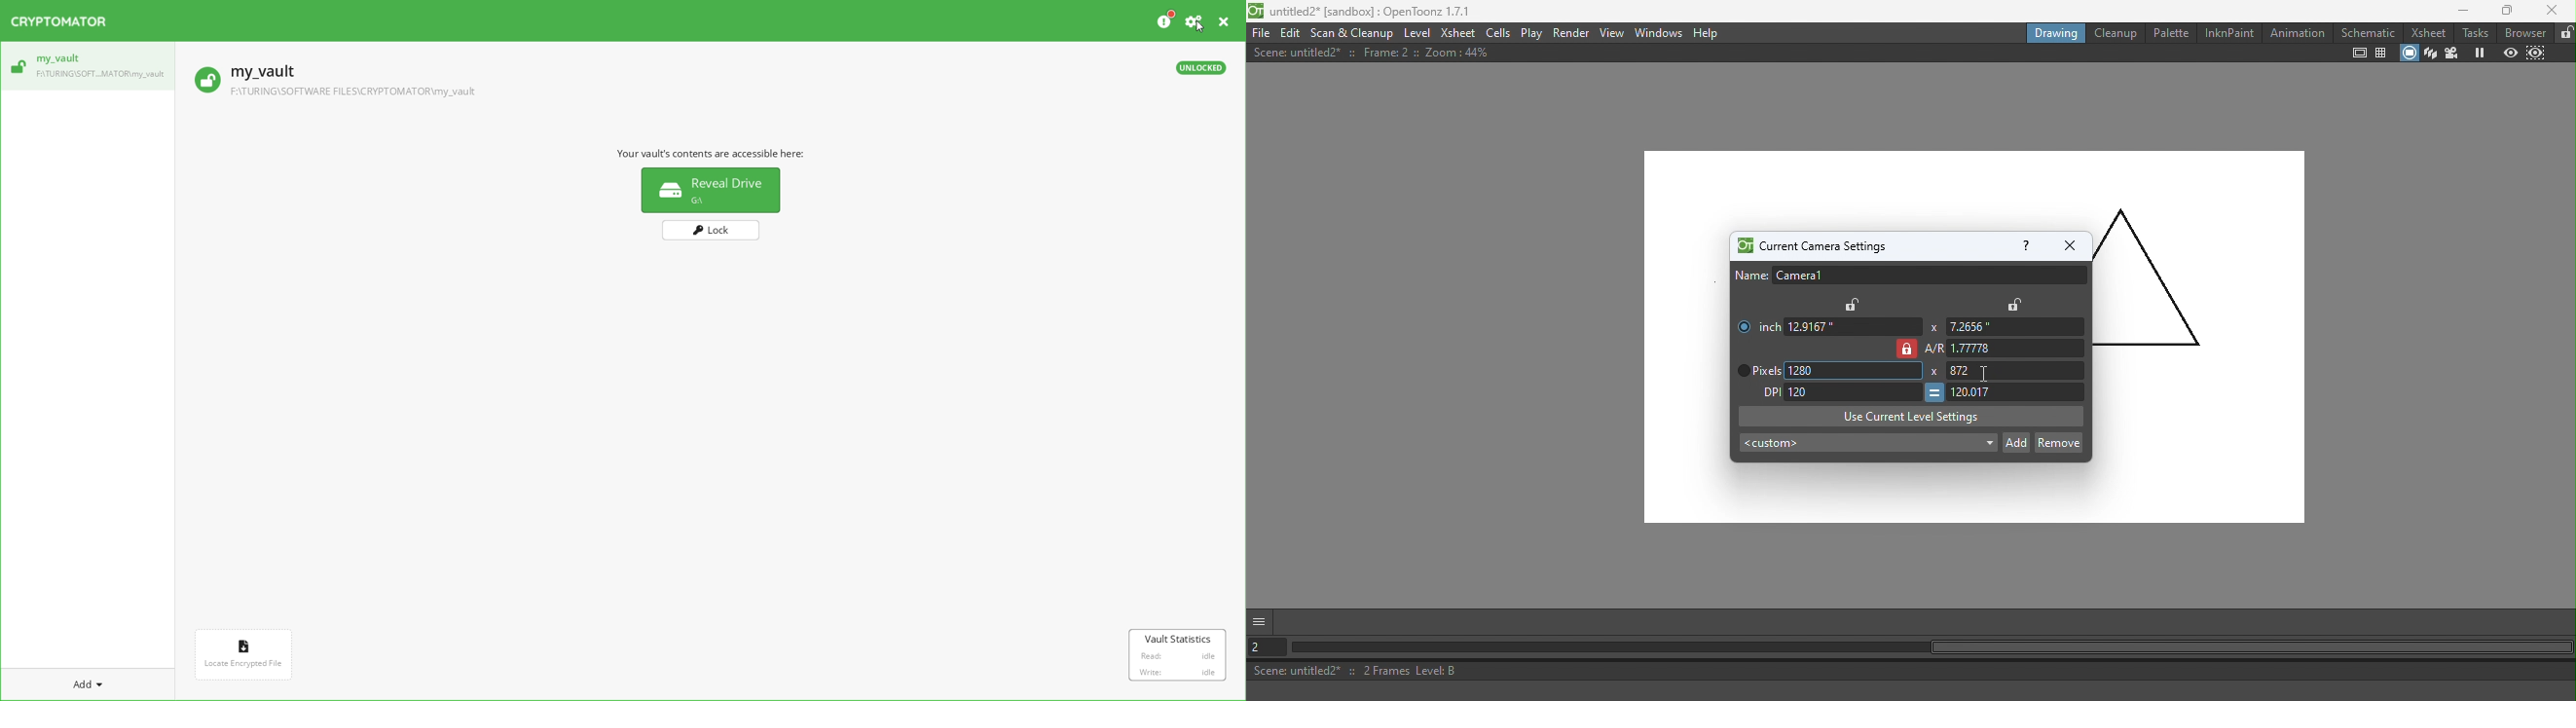  I want to click on 3D view, so click(2430, 54).